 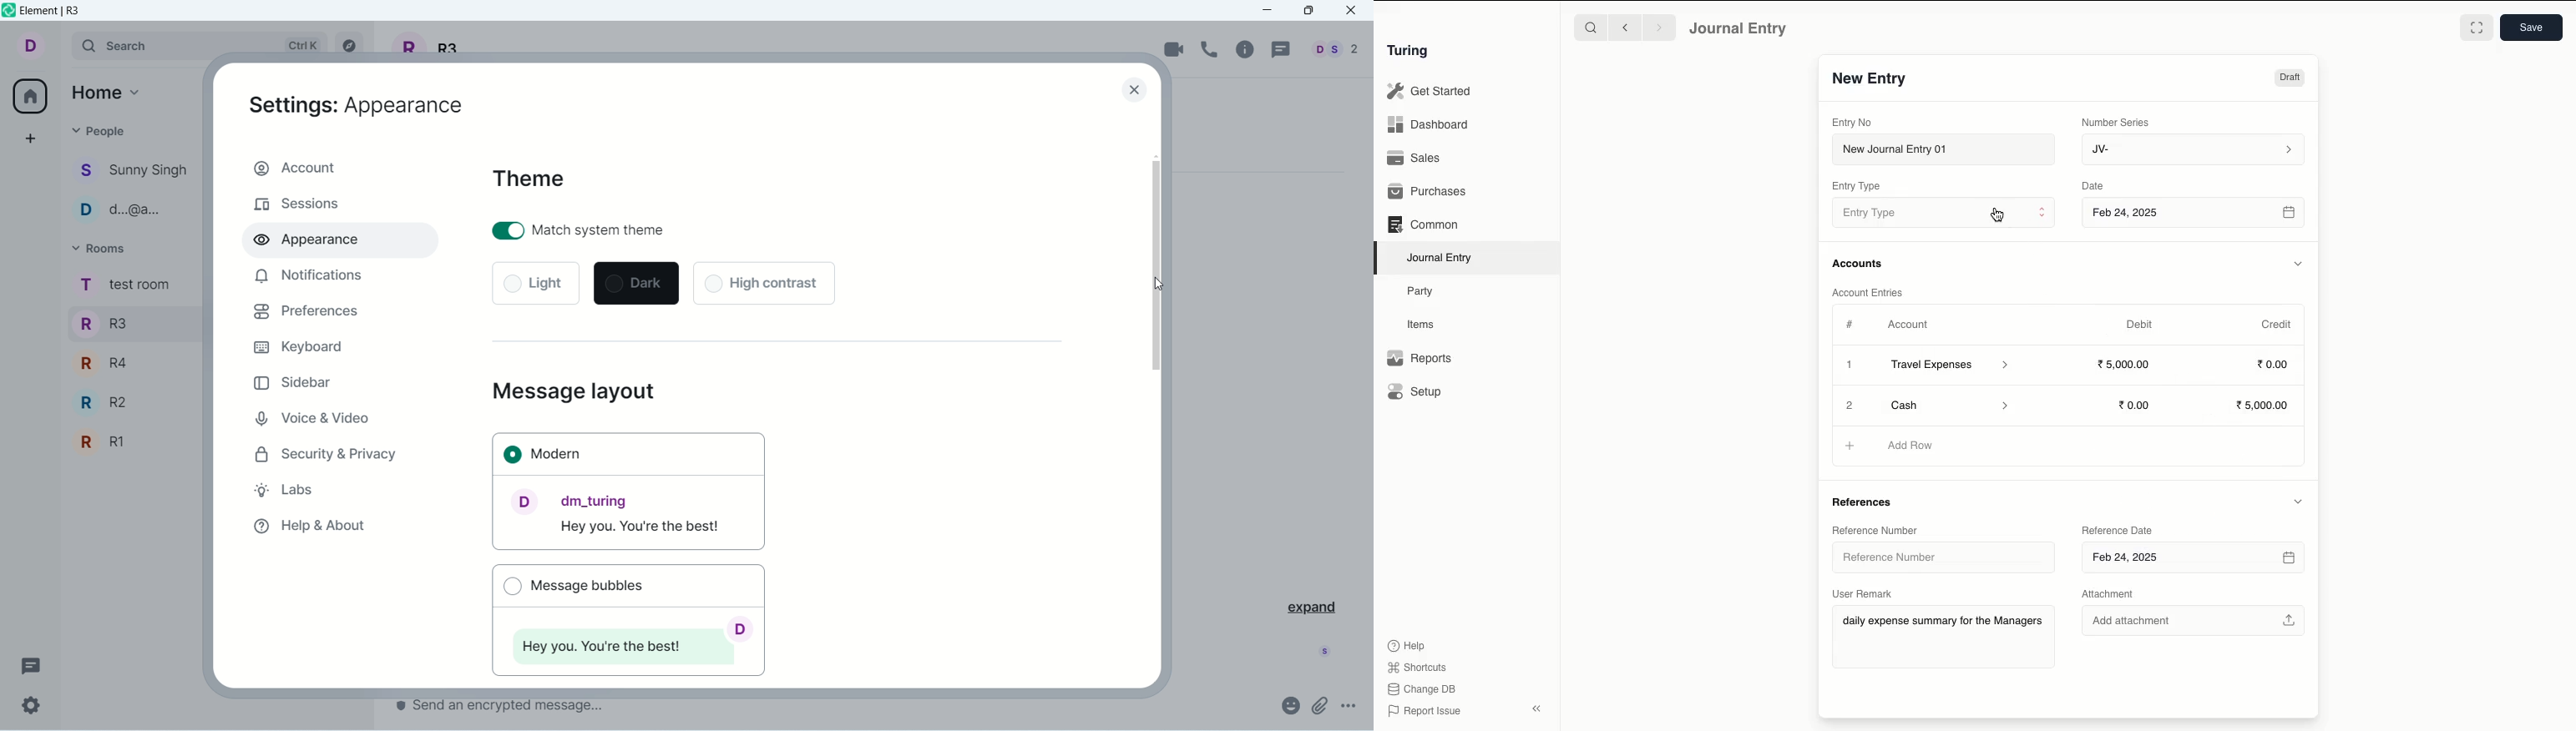 What do you see at coordinates (1407, 646) in the screenshot?
I see `Help` at bounding box center [1407, 646].